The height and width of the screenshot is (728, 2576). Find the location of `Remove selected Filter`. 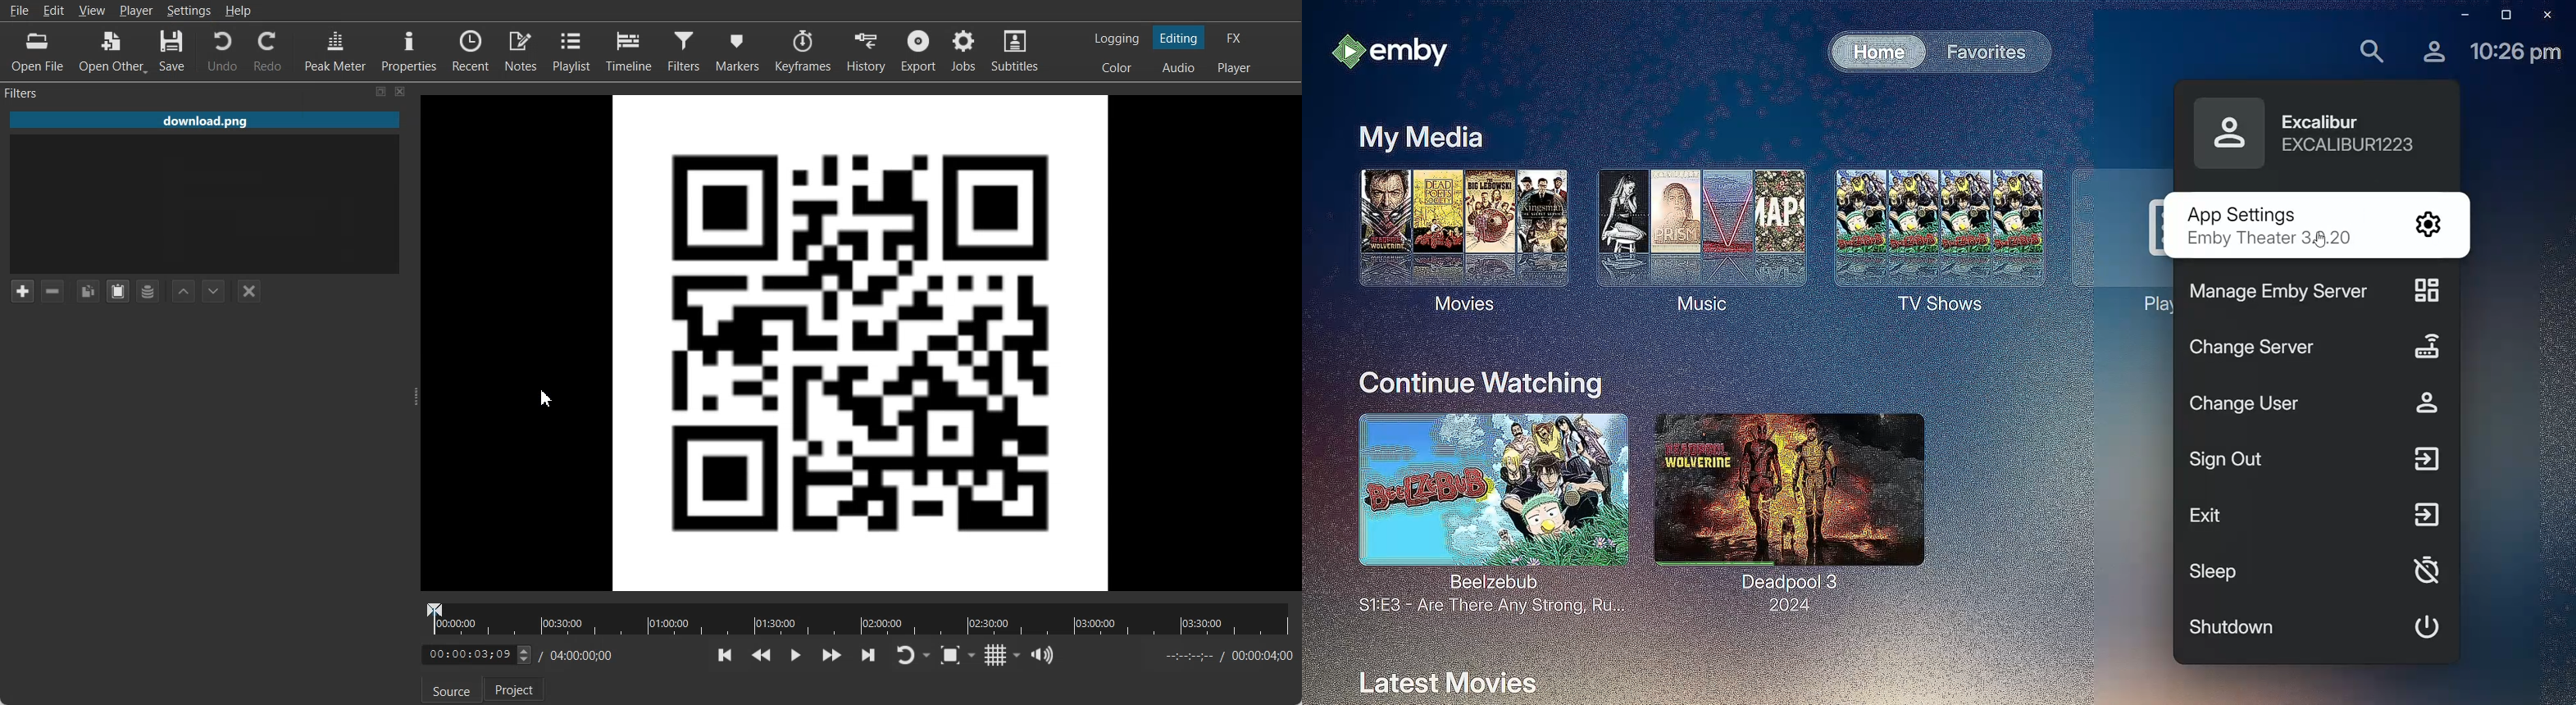

Remove selected Filter is located at coordinates (54, 291).